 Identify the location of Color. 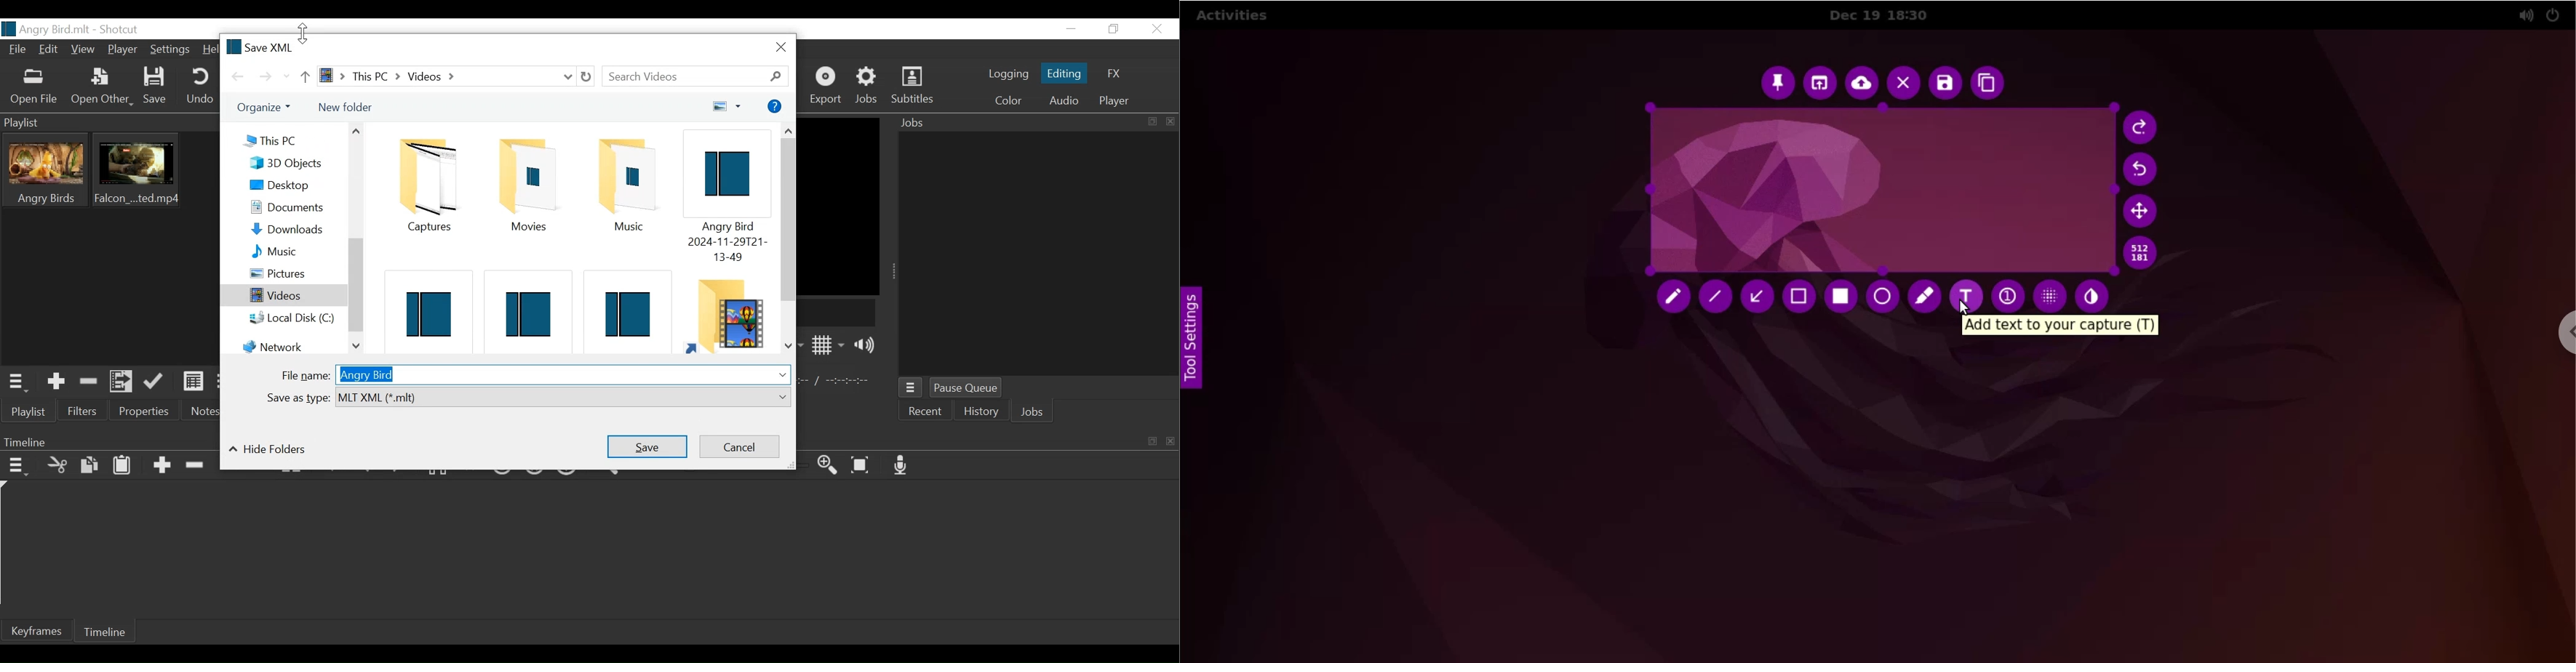
(1008, 101).